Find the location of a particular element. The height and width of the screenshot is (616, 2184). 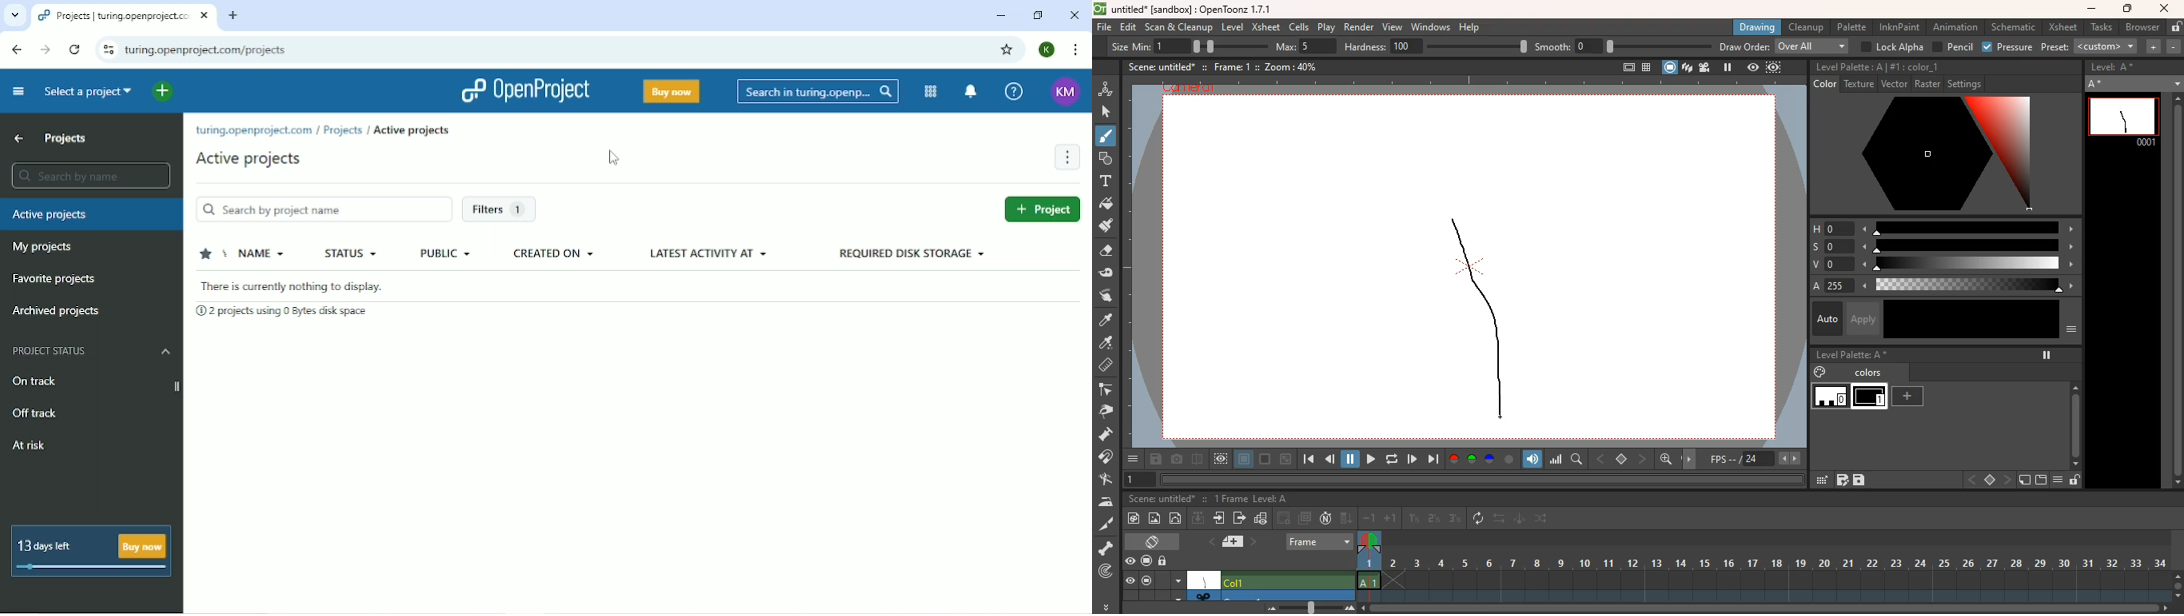

Off track is located at coordinates (35, 411).